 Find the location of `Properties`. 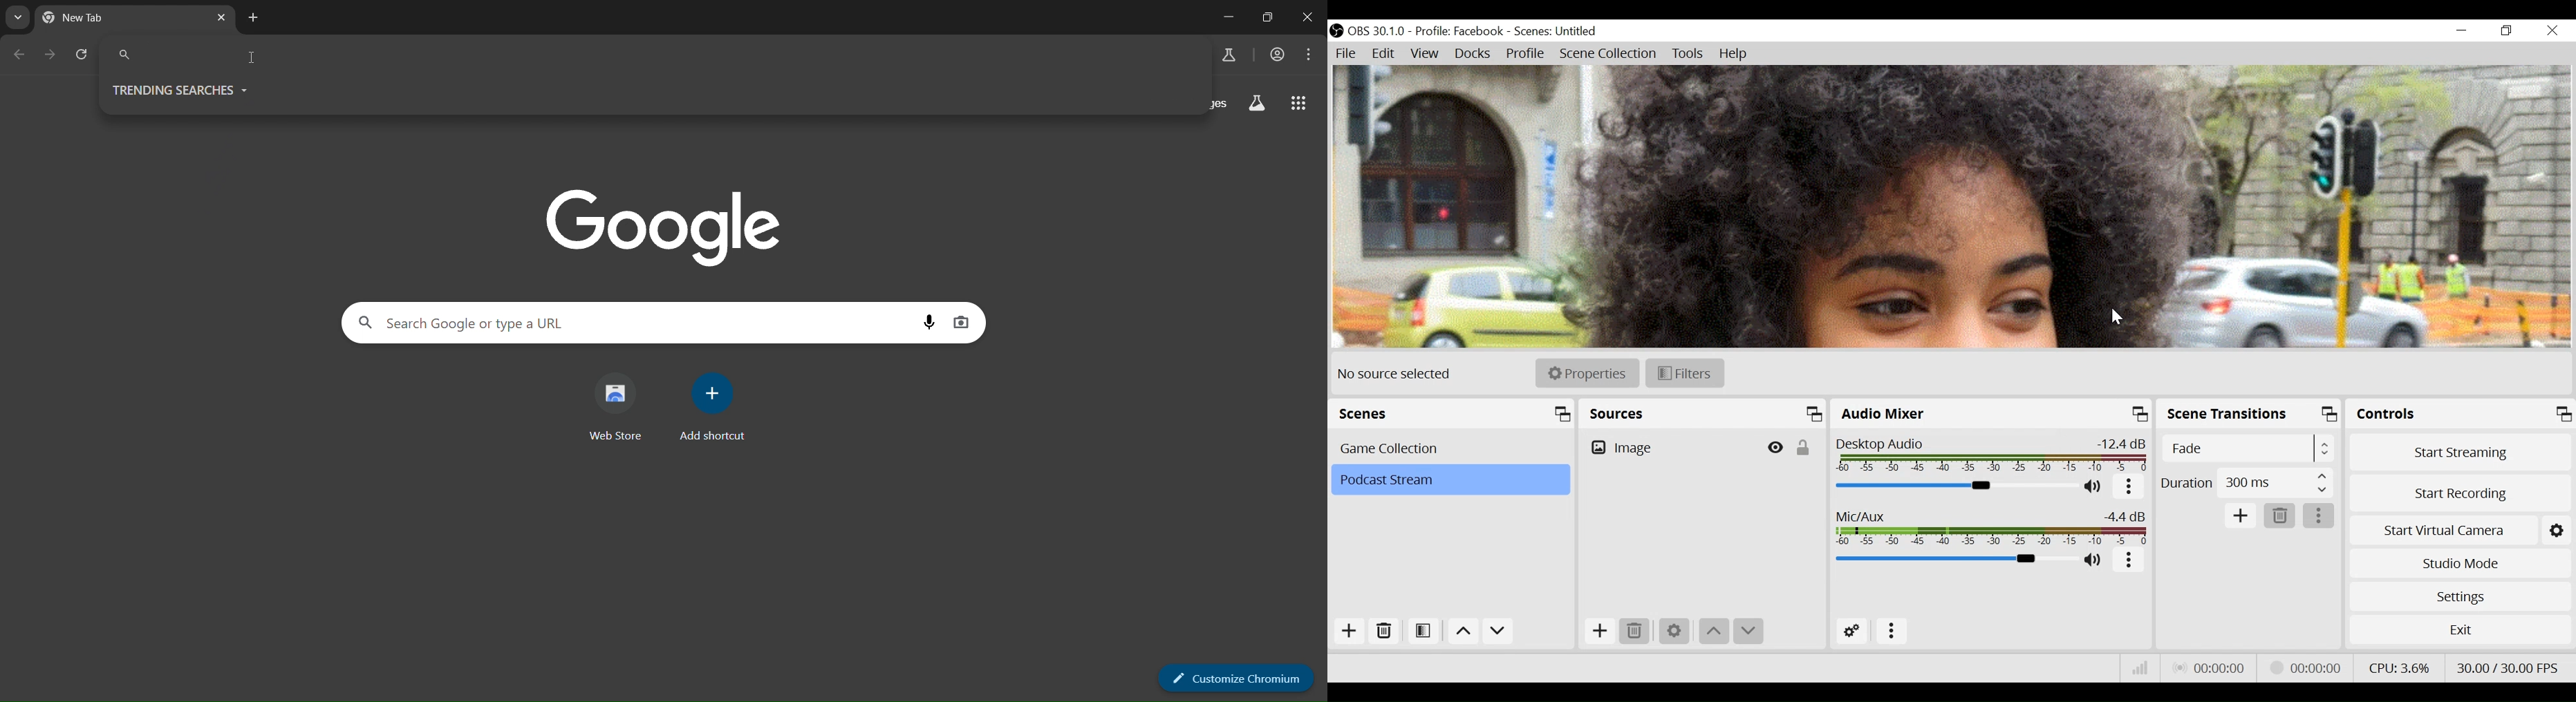

Properties is located at coordinates (1588, 373).